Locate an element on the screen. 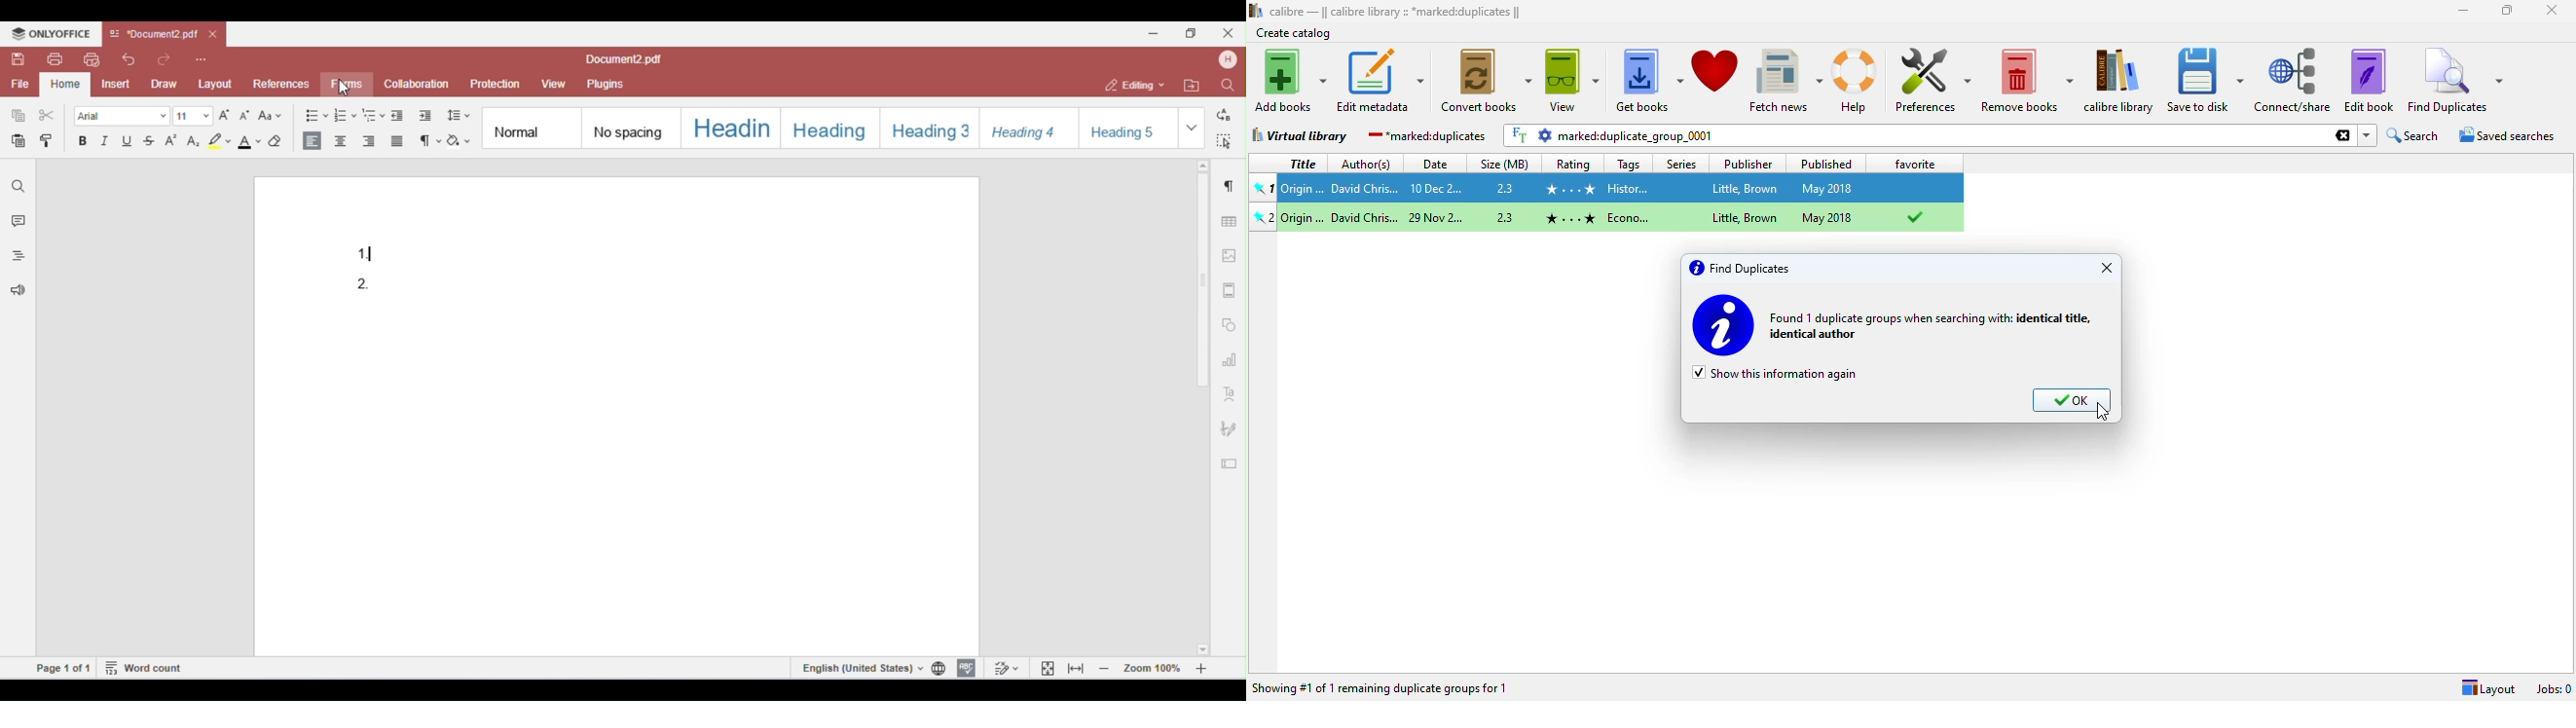 The image size is (2576, 728). maximize is located at coordinates (2510, 10).